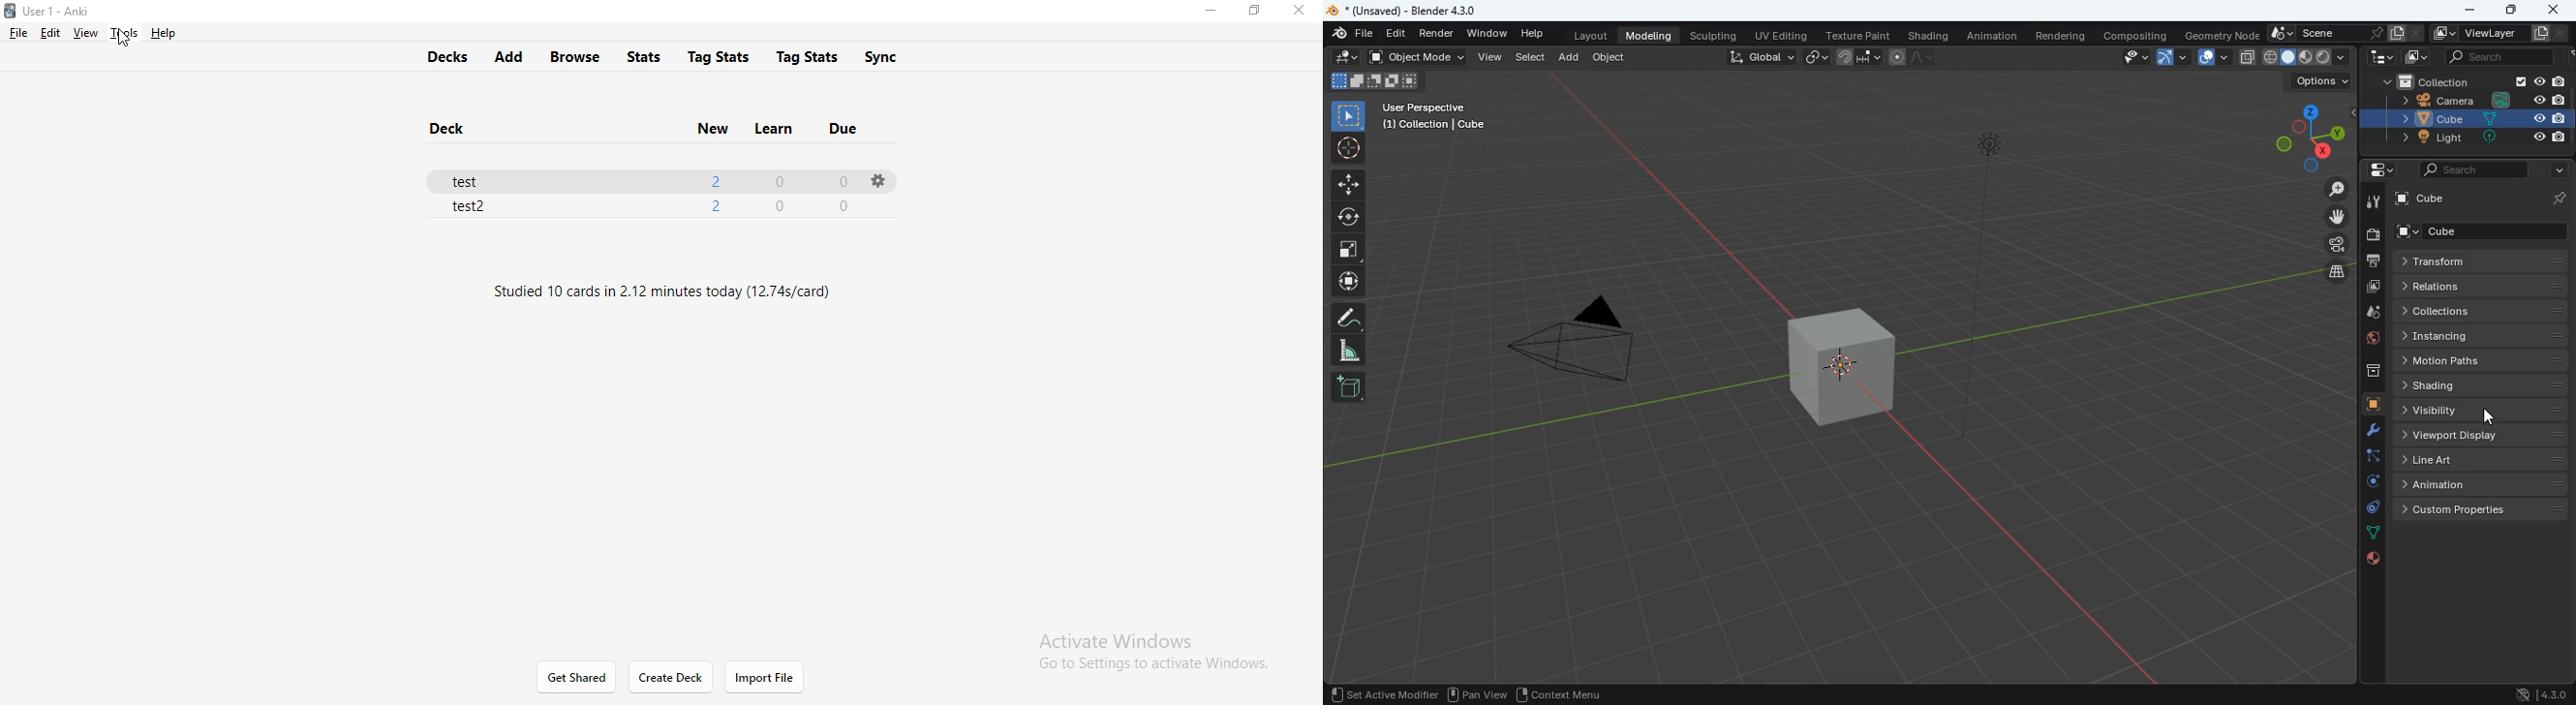 The image size is (2576, 728). Describe the element at coordinates (443, 54) in the screenshot. I see `decks` at that location.